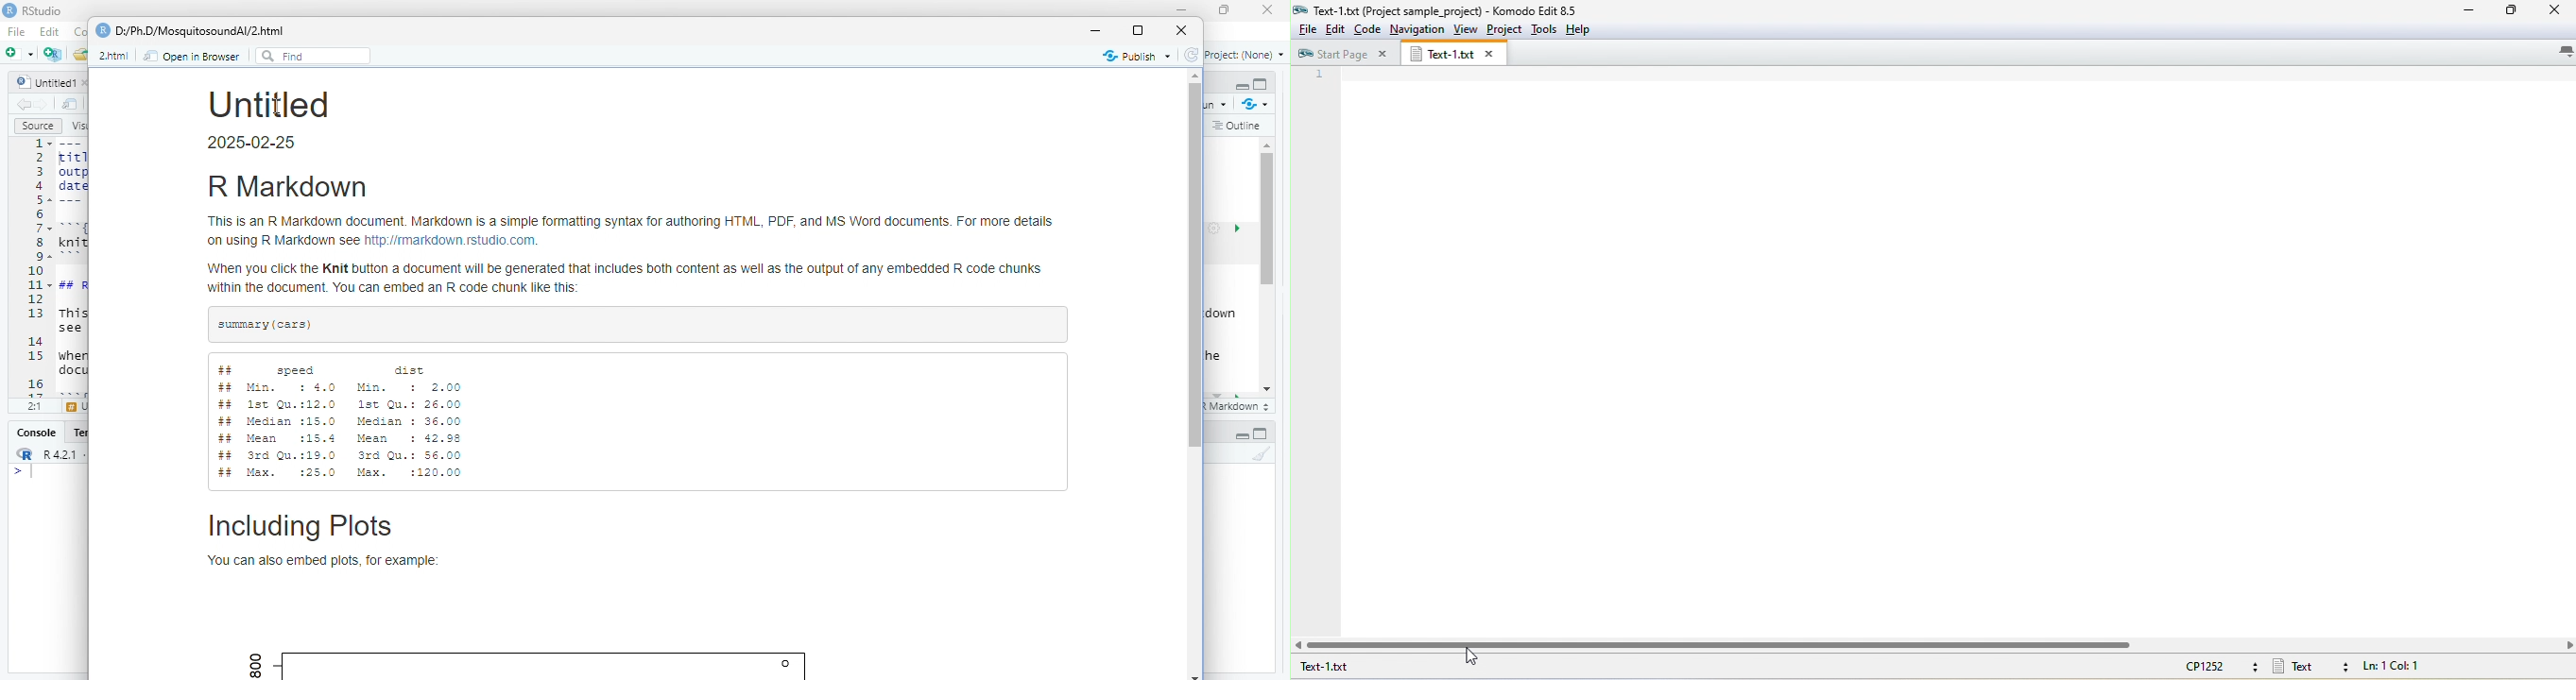 The height and width of the screenshot is (700, 2576). I want to click on logo, so click(26, 453).